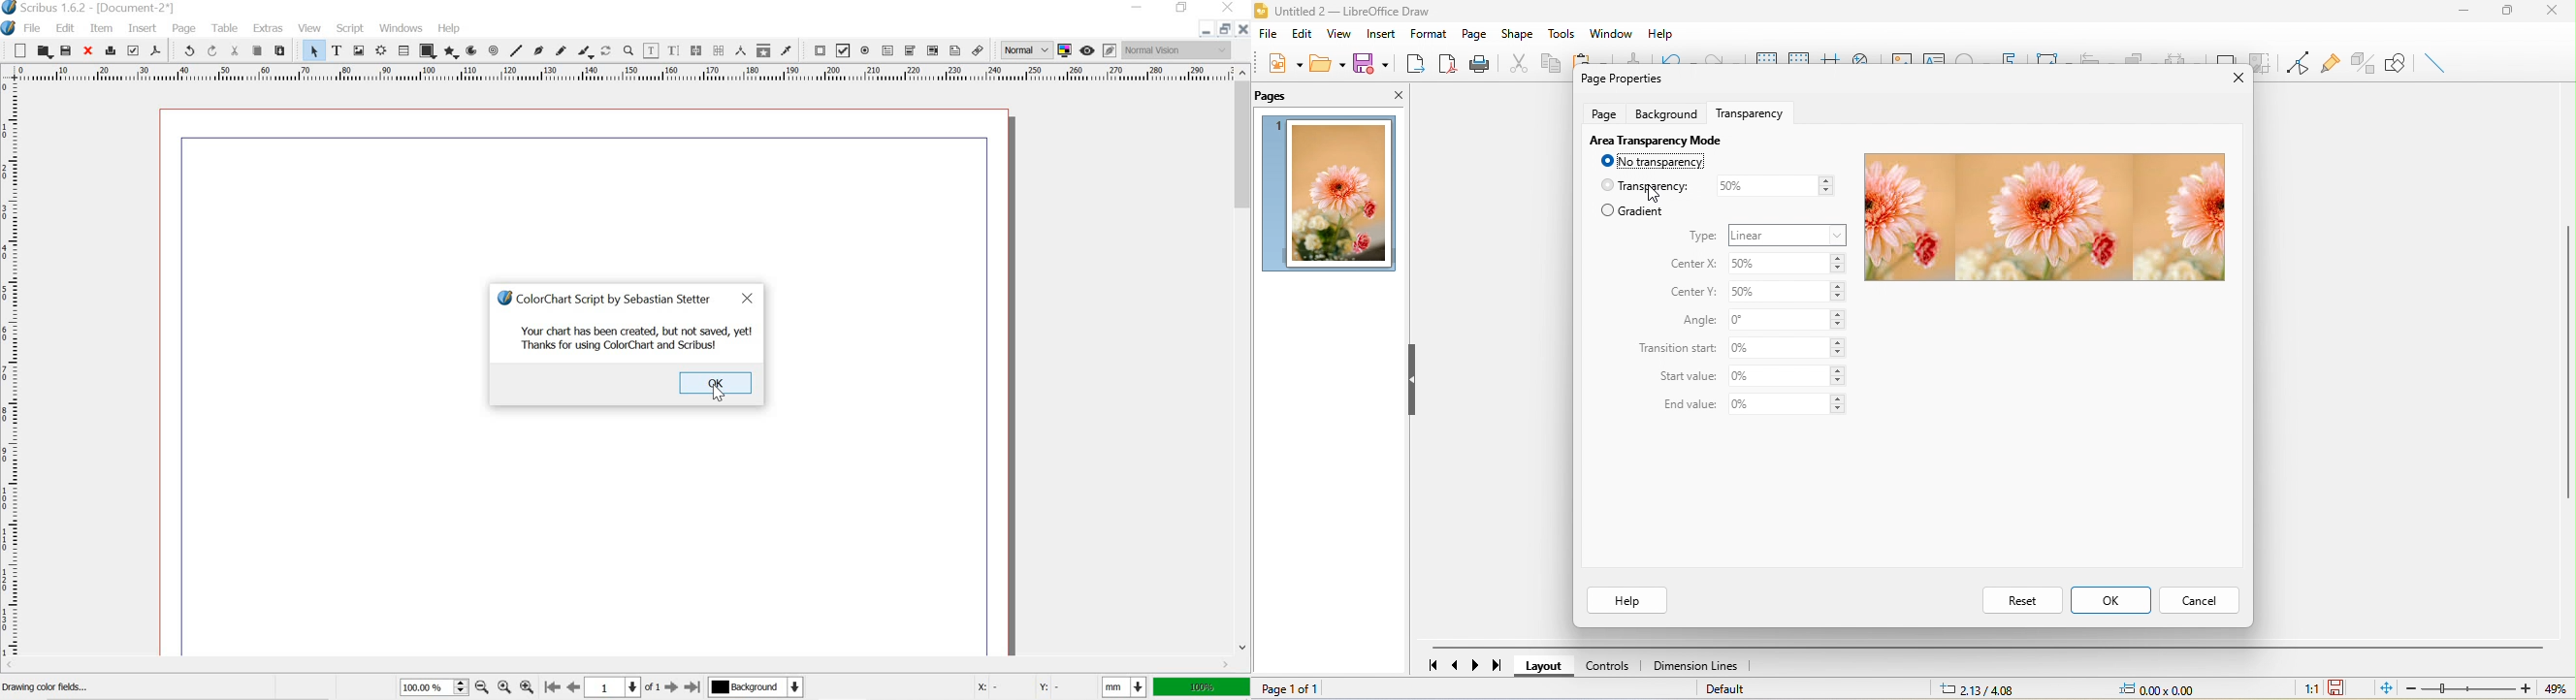  What do you see at coordinates (1663, 30) in the screenshot?
I see `help` at bounding box center [1663, 30].